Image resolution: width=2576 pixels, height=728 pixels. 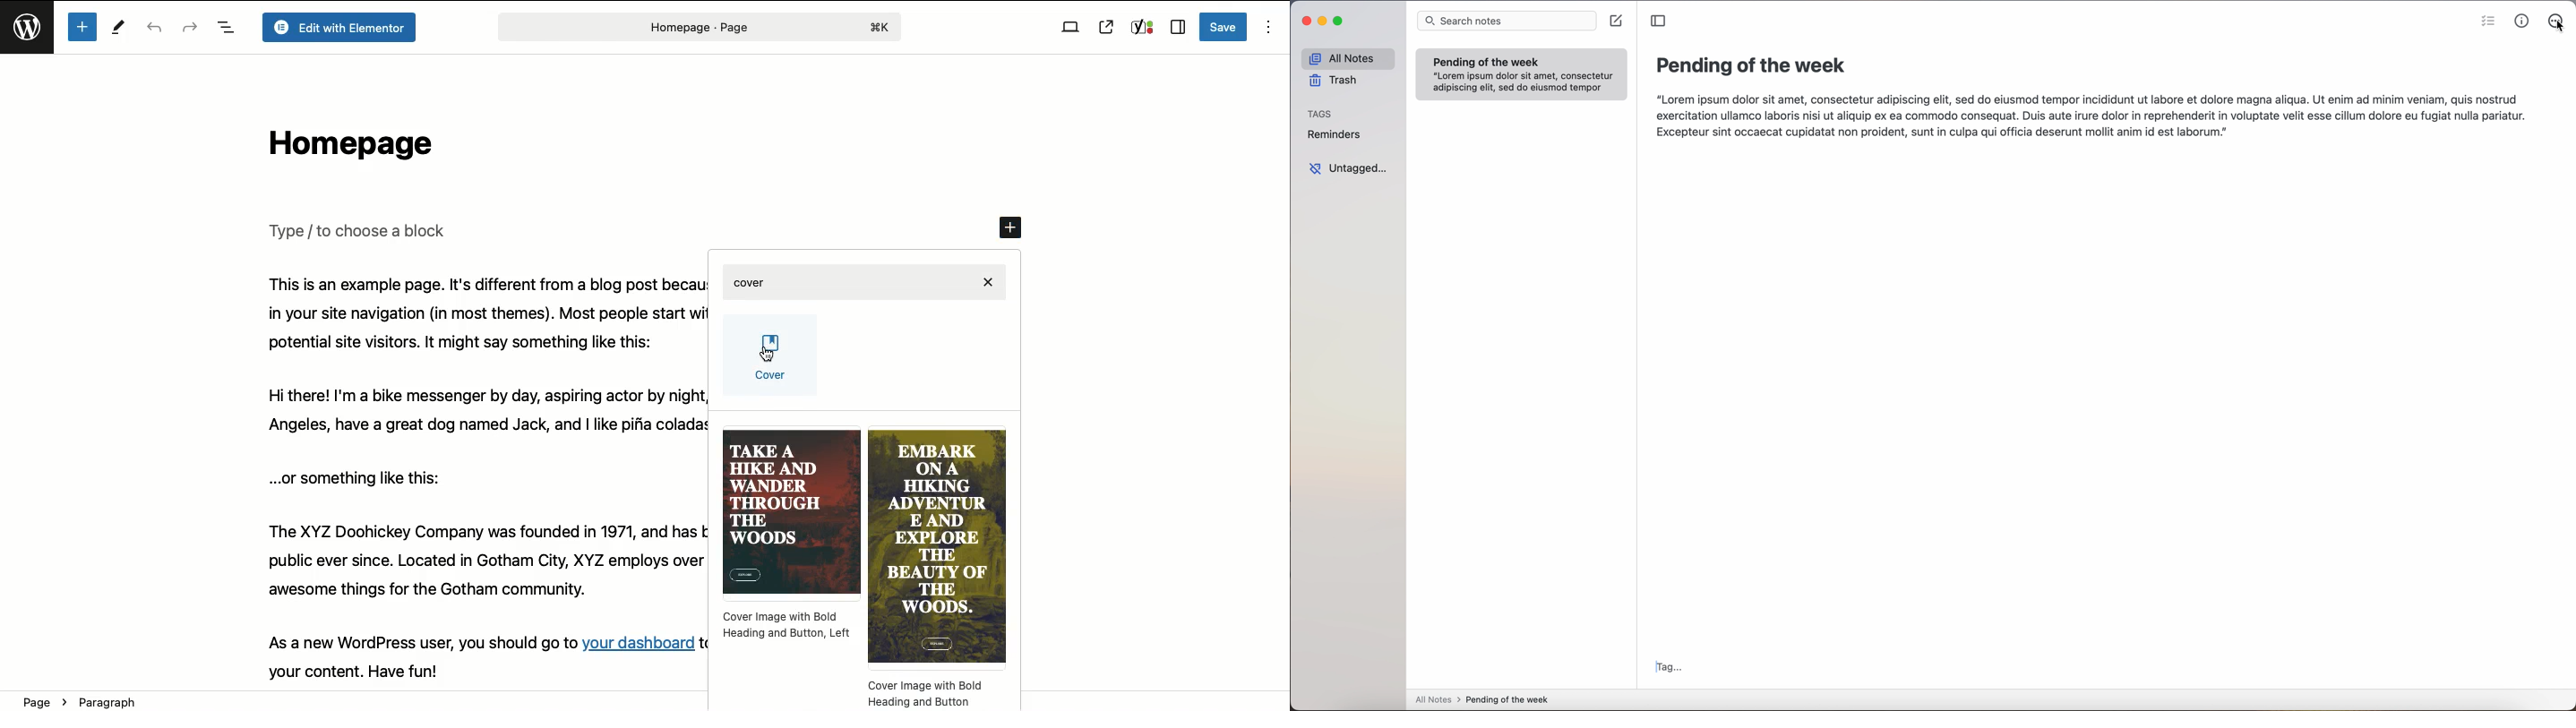 I want to click on create note, so click(x=1617, y=21).